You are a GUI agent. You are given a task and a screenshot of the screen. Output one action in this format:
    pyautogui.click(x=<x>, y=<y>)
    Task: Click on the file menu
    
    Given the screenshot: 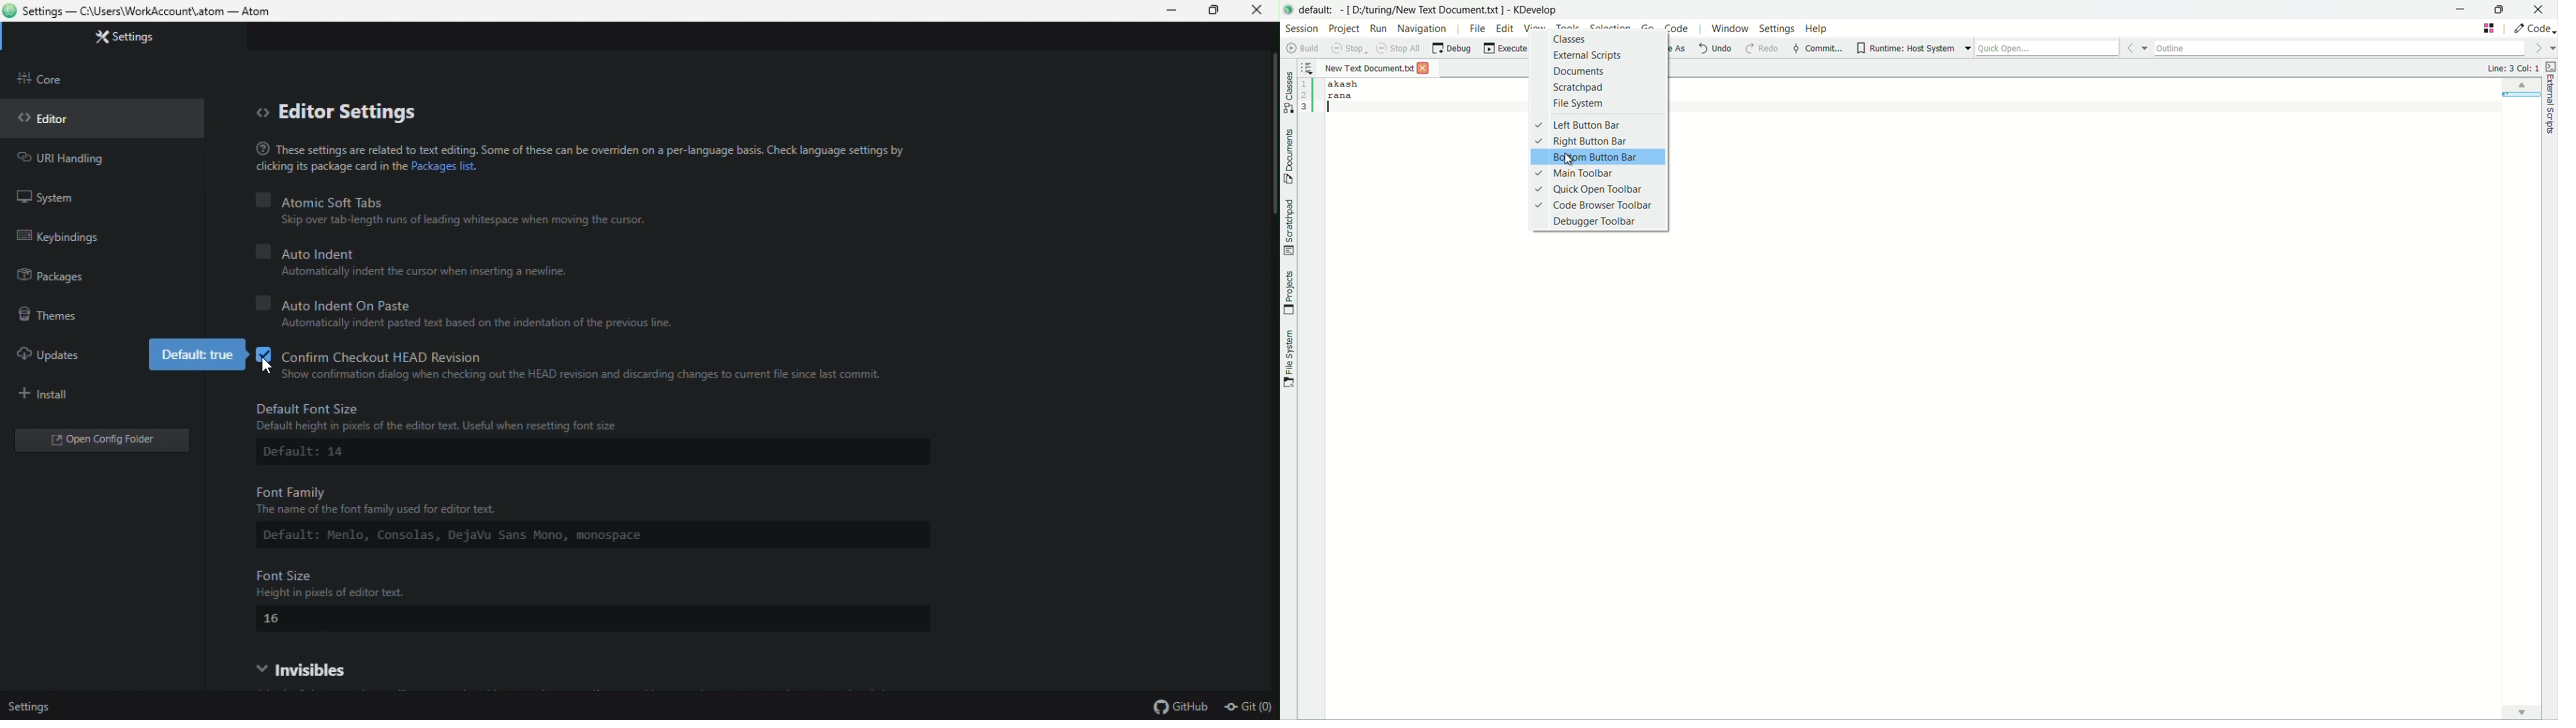 What is the action you would take?
    pyautogui.click(x=1478, y=28)
    